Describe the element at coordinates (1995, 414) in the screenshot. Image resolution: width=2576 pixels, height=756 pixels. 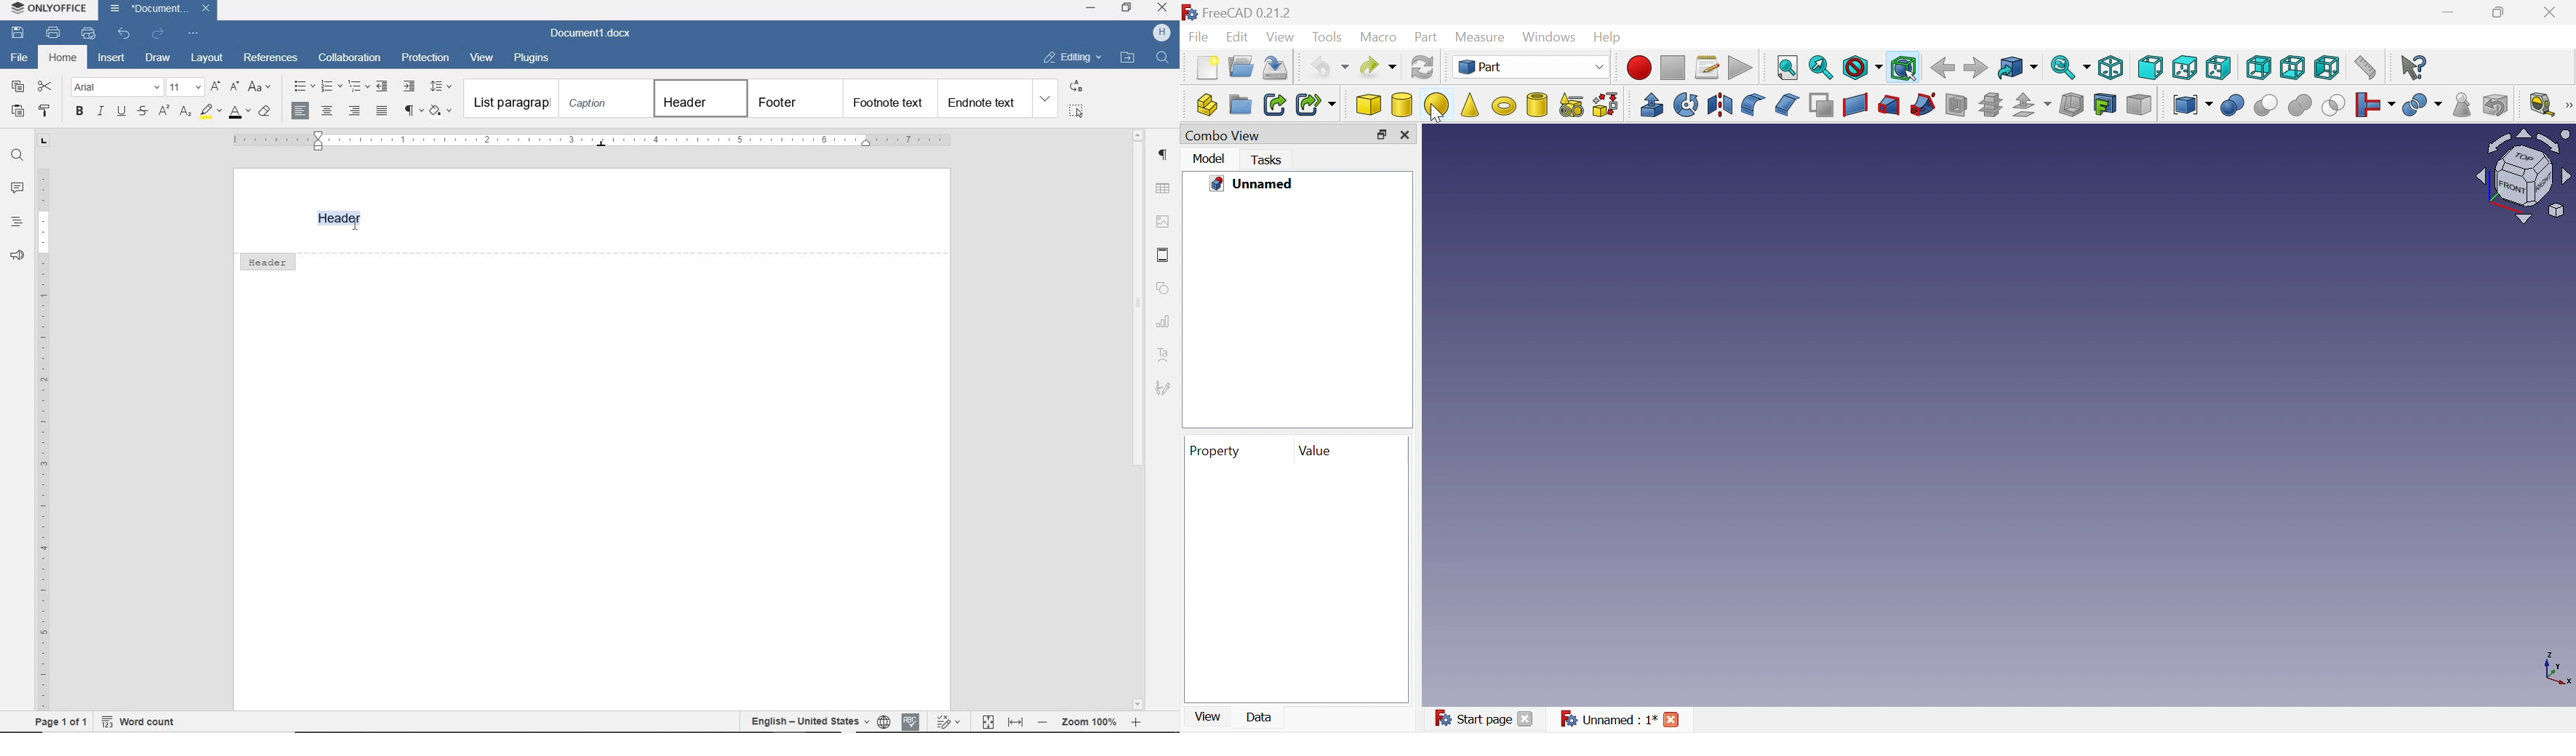
I see `canvas` at that location.